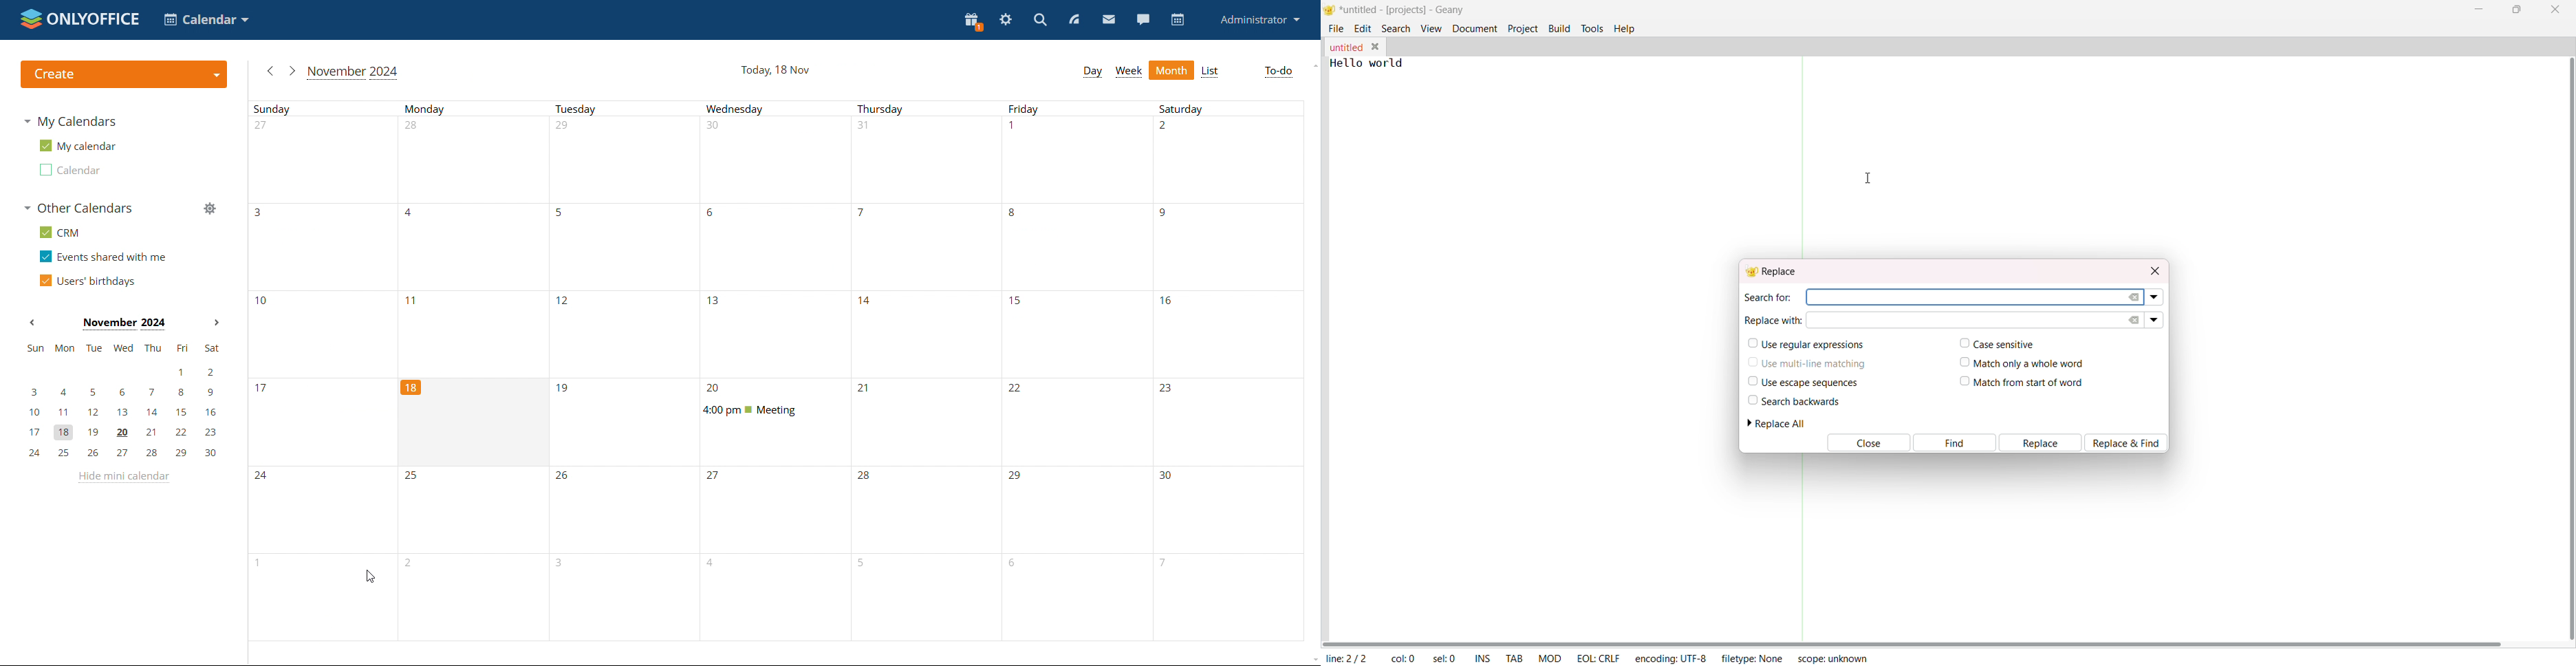 The height and width of the screenshot is (672, 2576). Describe the element at coordinates (2134, 320) in the screenshot. I see `clear replace` at that location.